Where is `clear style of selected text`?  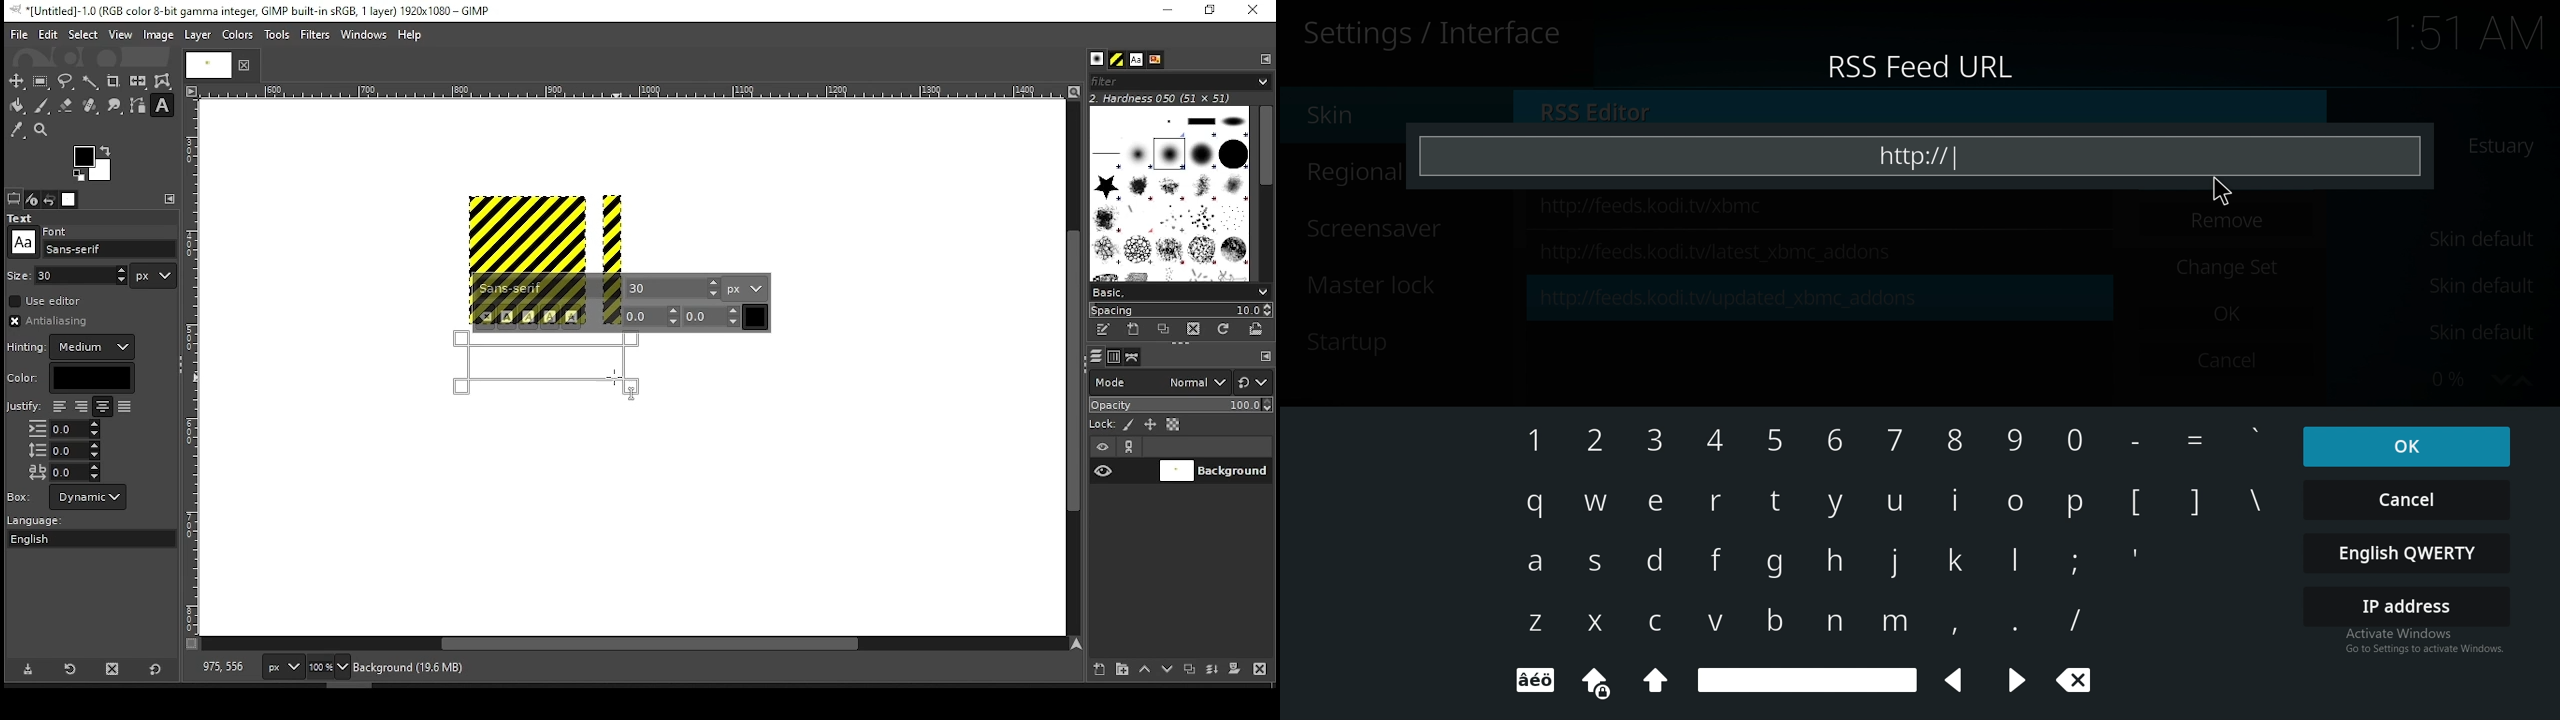 clear style of selected text is located at coordinates (486, 318).